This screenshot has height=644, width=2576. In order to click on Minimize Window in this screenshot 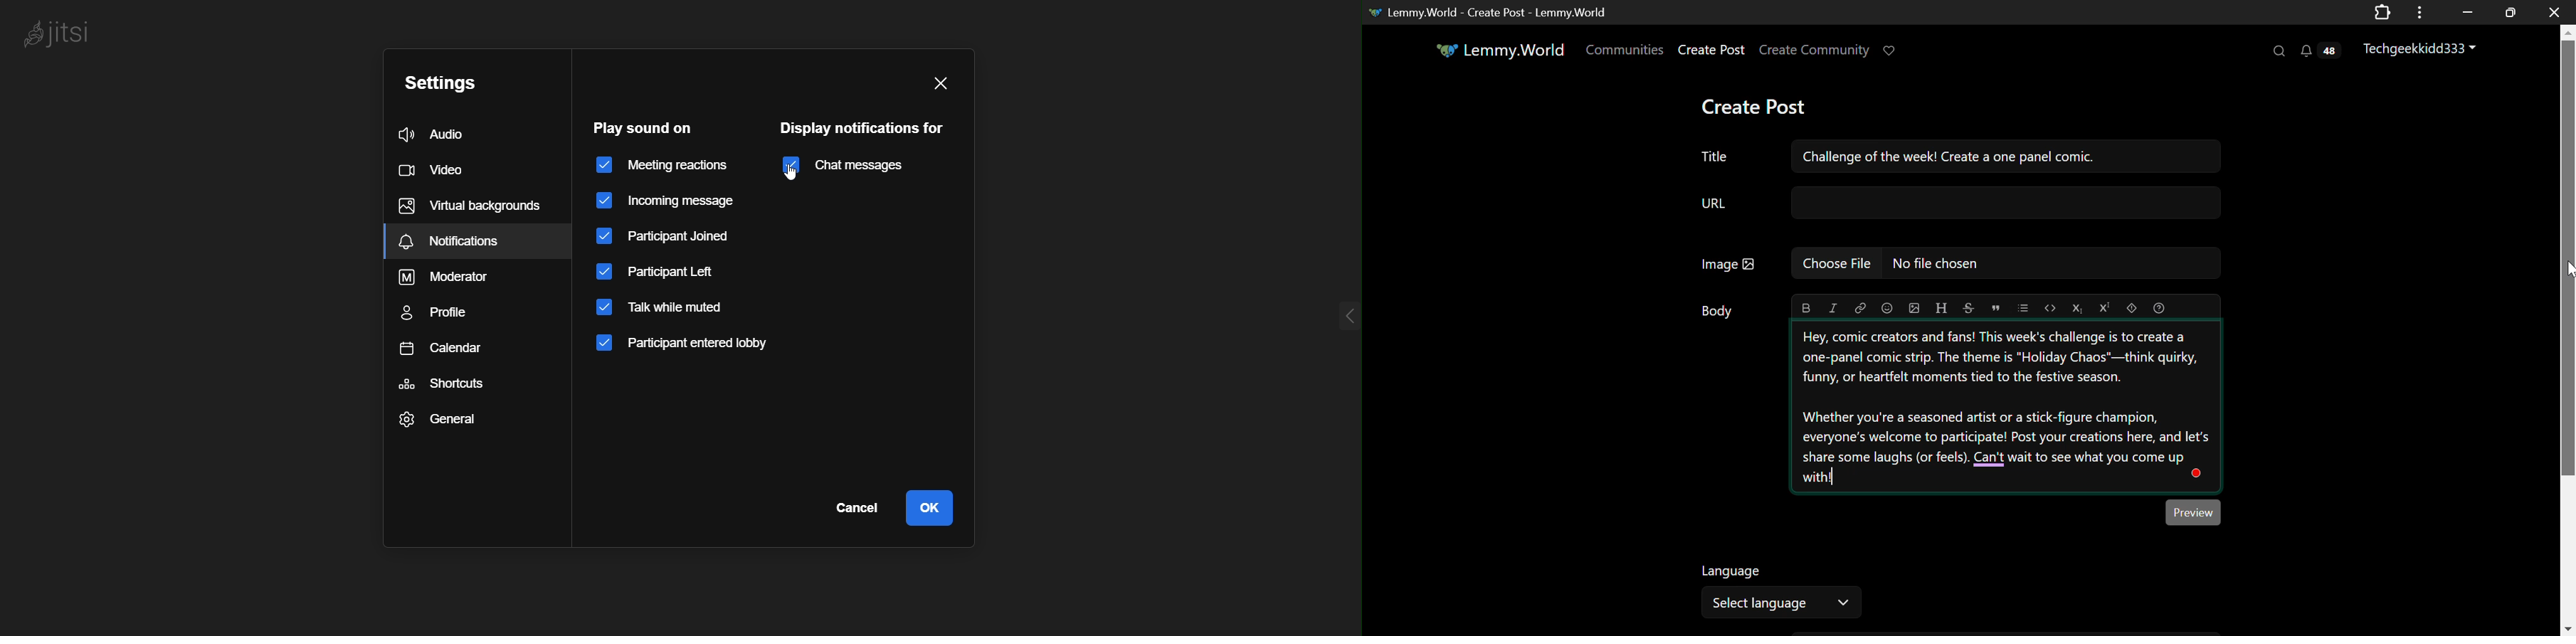, I will do `click(2512, 12)`.